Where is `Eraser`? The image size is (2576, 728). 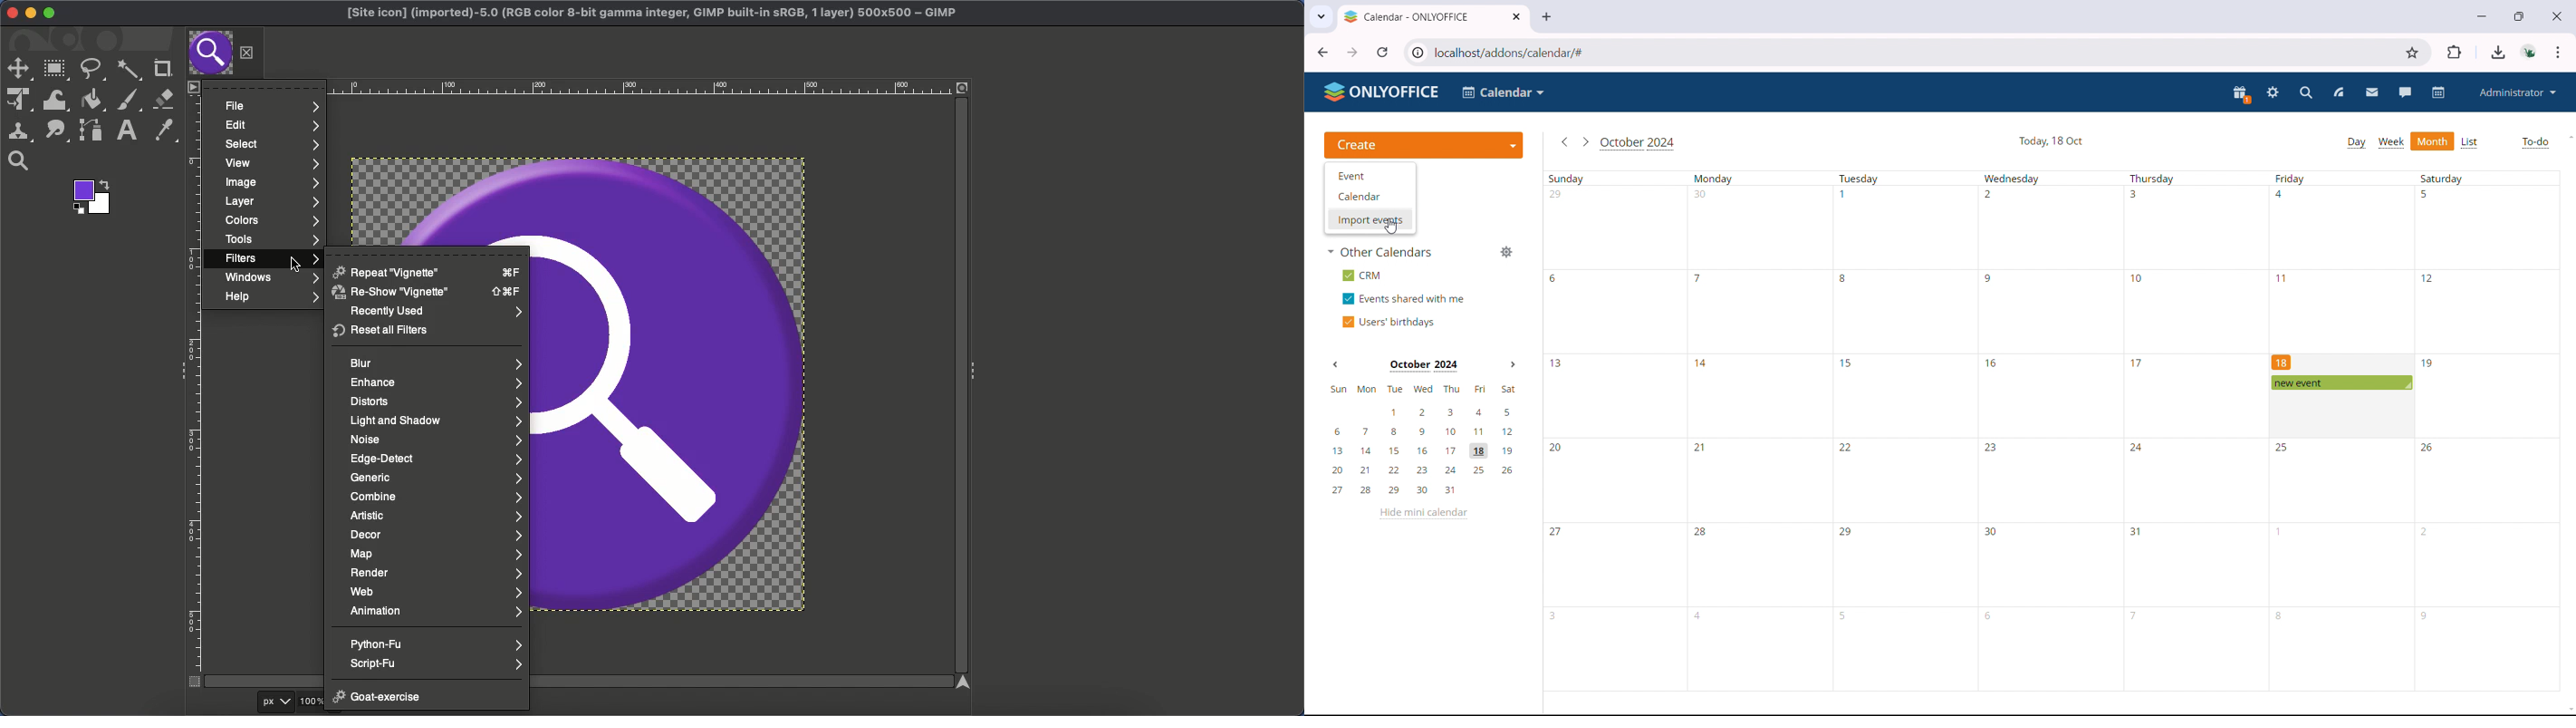 Eraser is located at coordinates (164, 100).